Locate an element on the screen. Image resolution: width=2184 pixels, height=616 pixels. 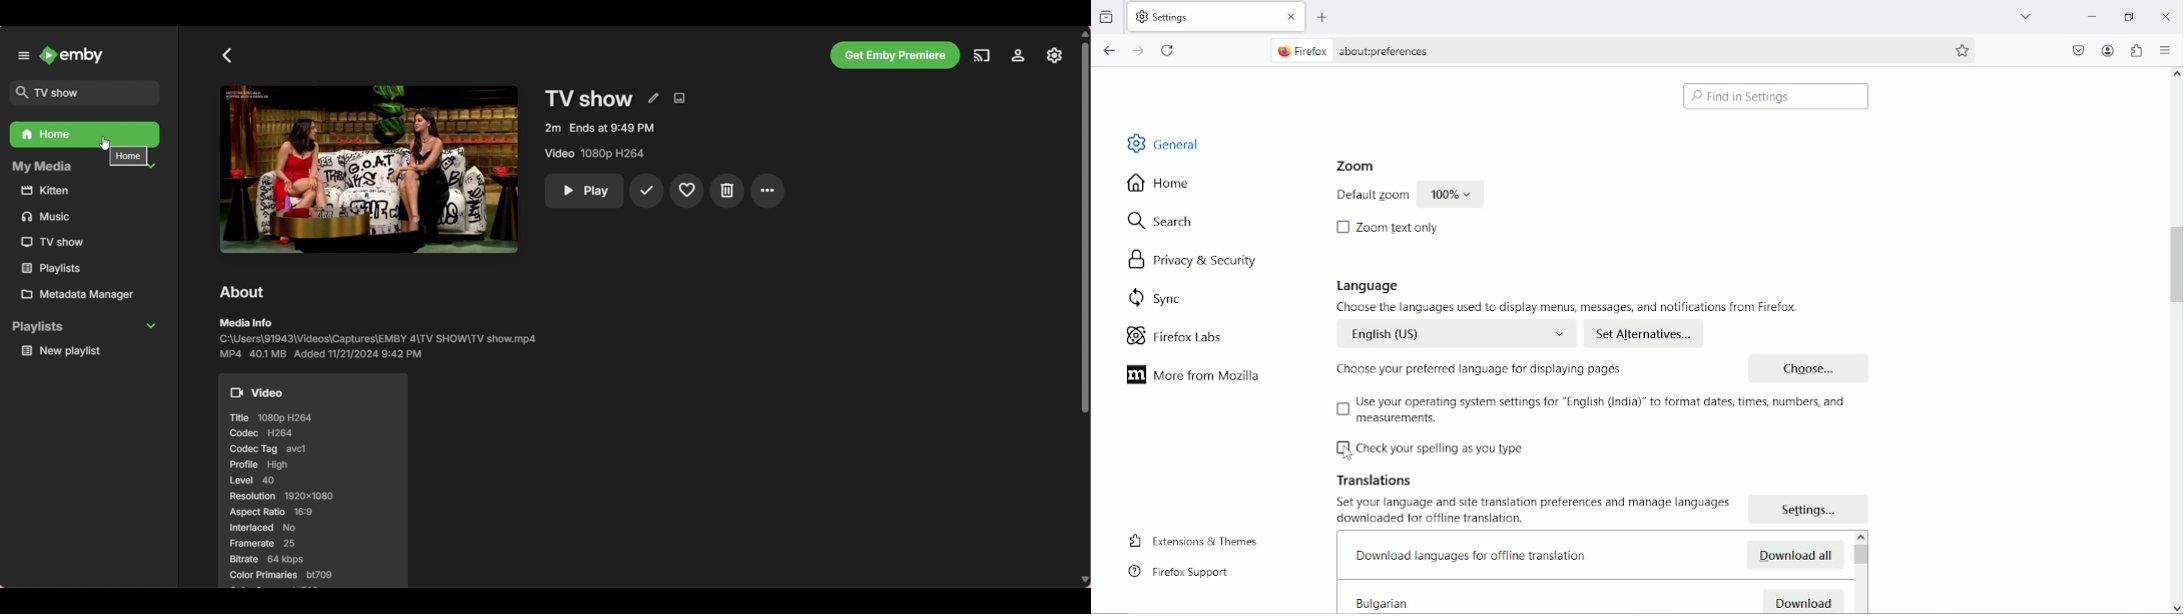
Sync is located at coordinates (1156, 298).